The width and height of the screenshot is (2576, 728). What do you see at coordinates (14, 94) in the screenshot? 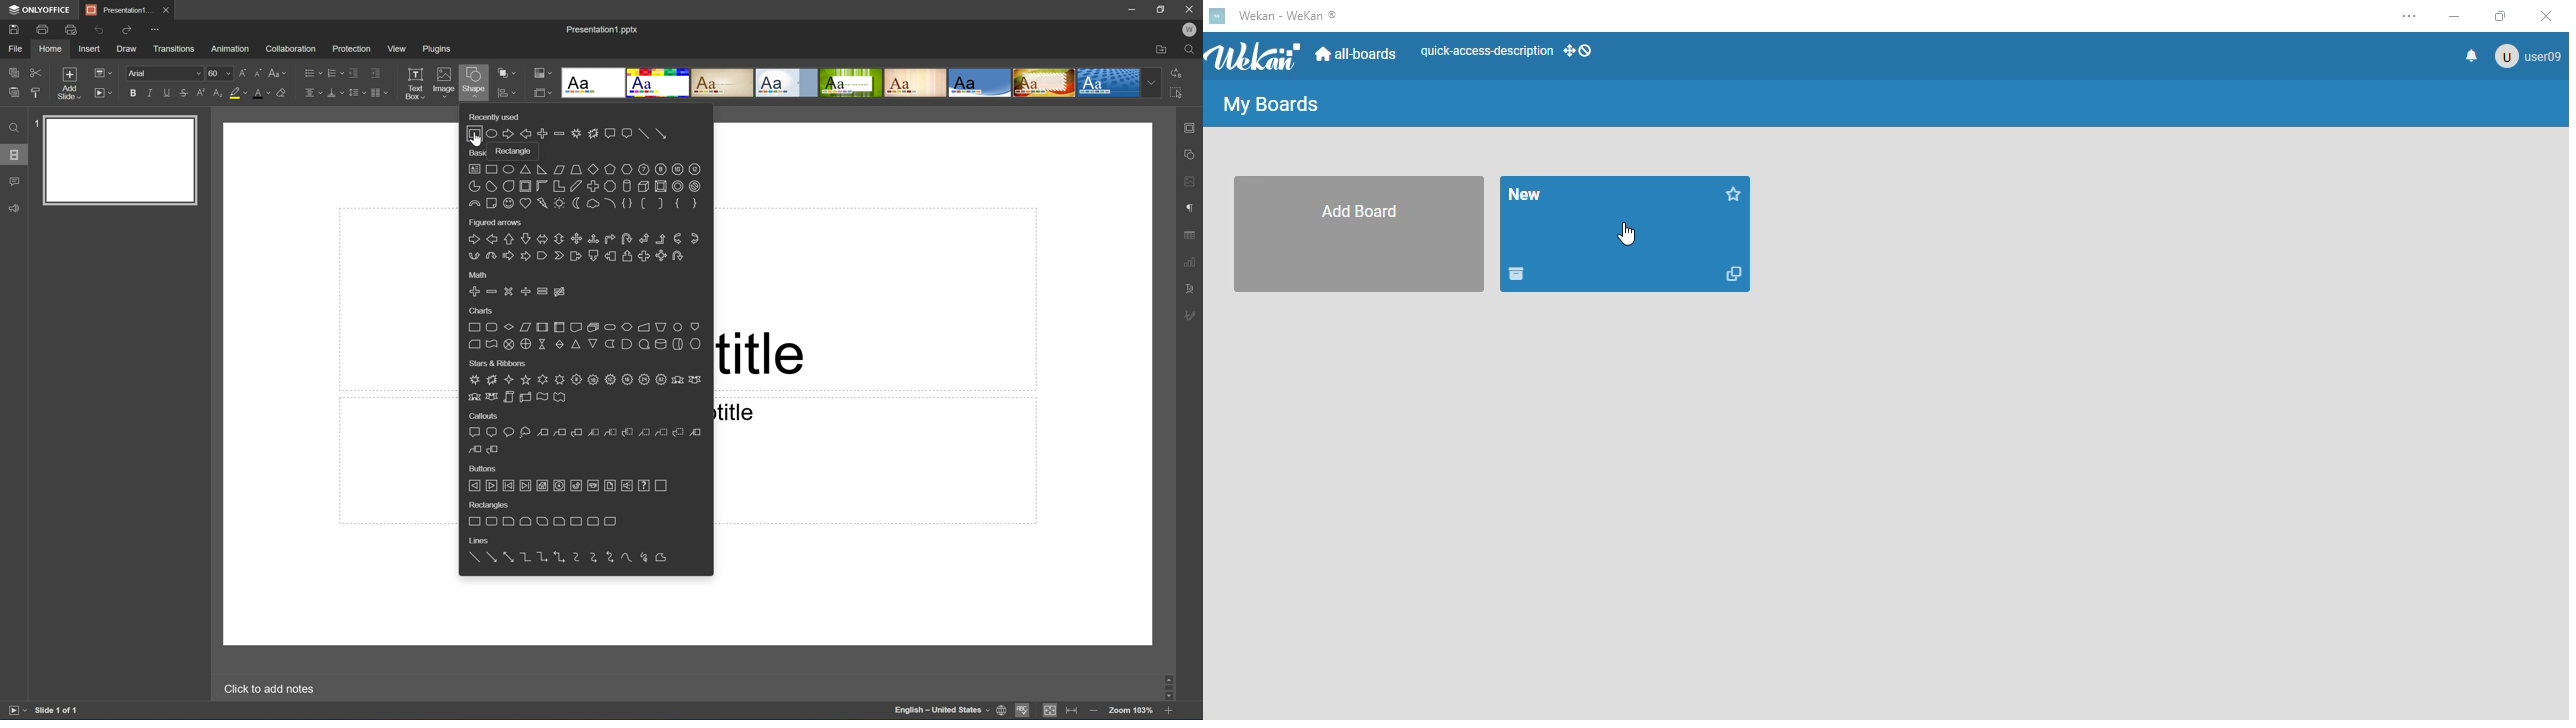
I see `Paste` at bounding box center [14, 94].